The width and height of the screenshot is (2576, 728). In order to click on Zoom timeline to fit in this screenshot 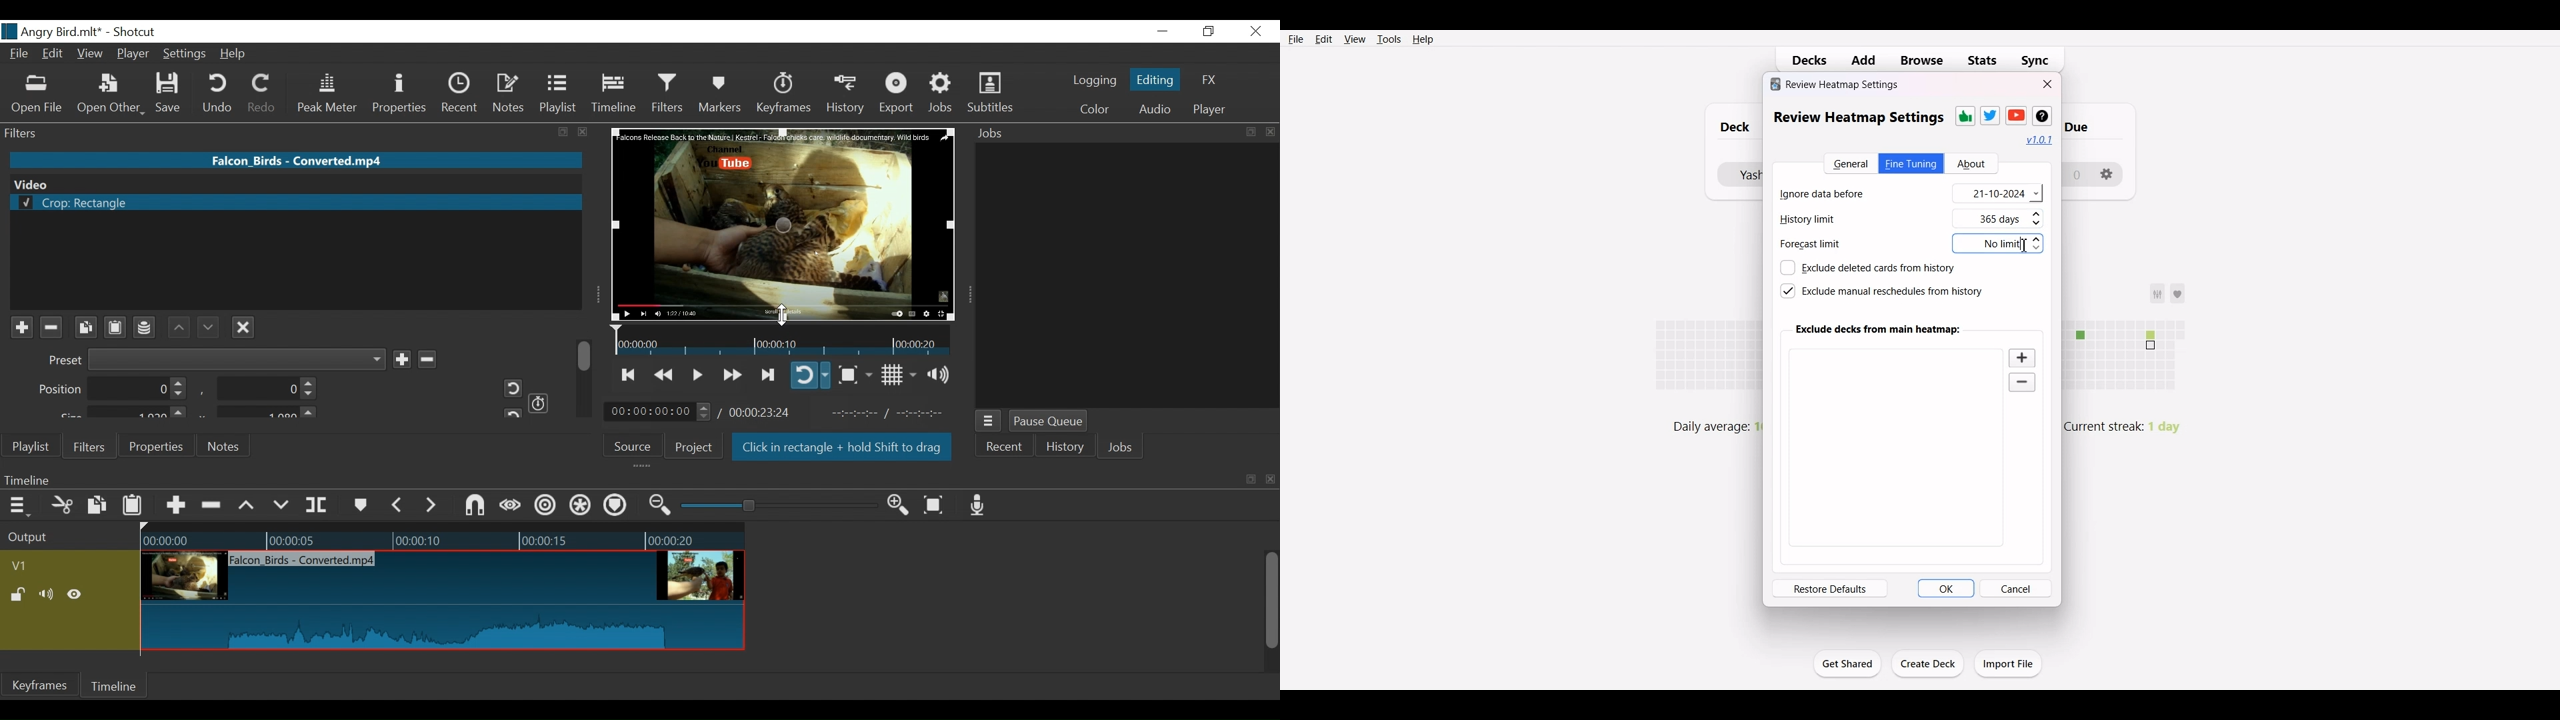, I will do `click(939, 504)`.